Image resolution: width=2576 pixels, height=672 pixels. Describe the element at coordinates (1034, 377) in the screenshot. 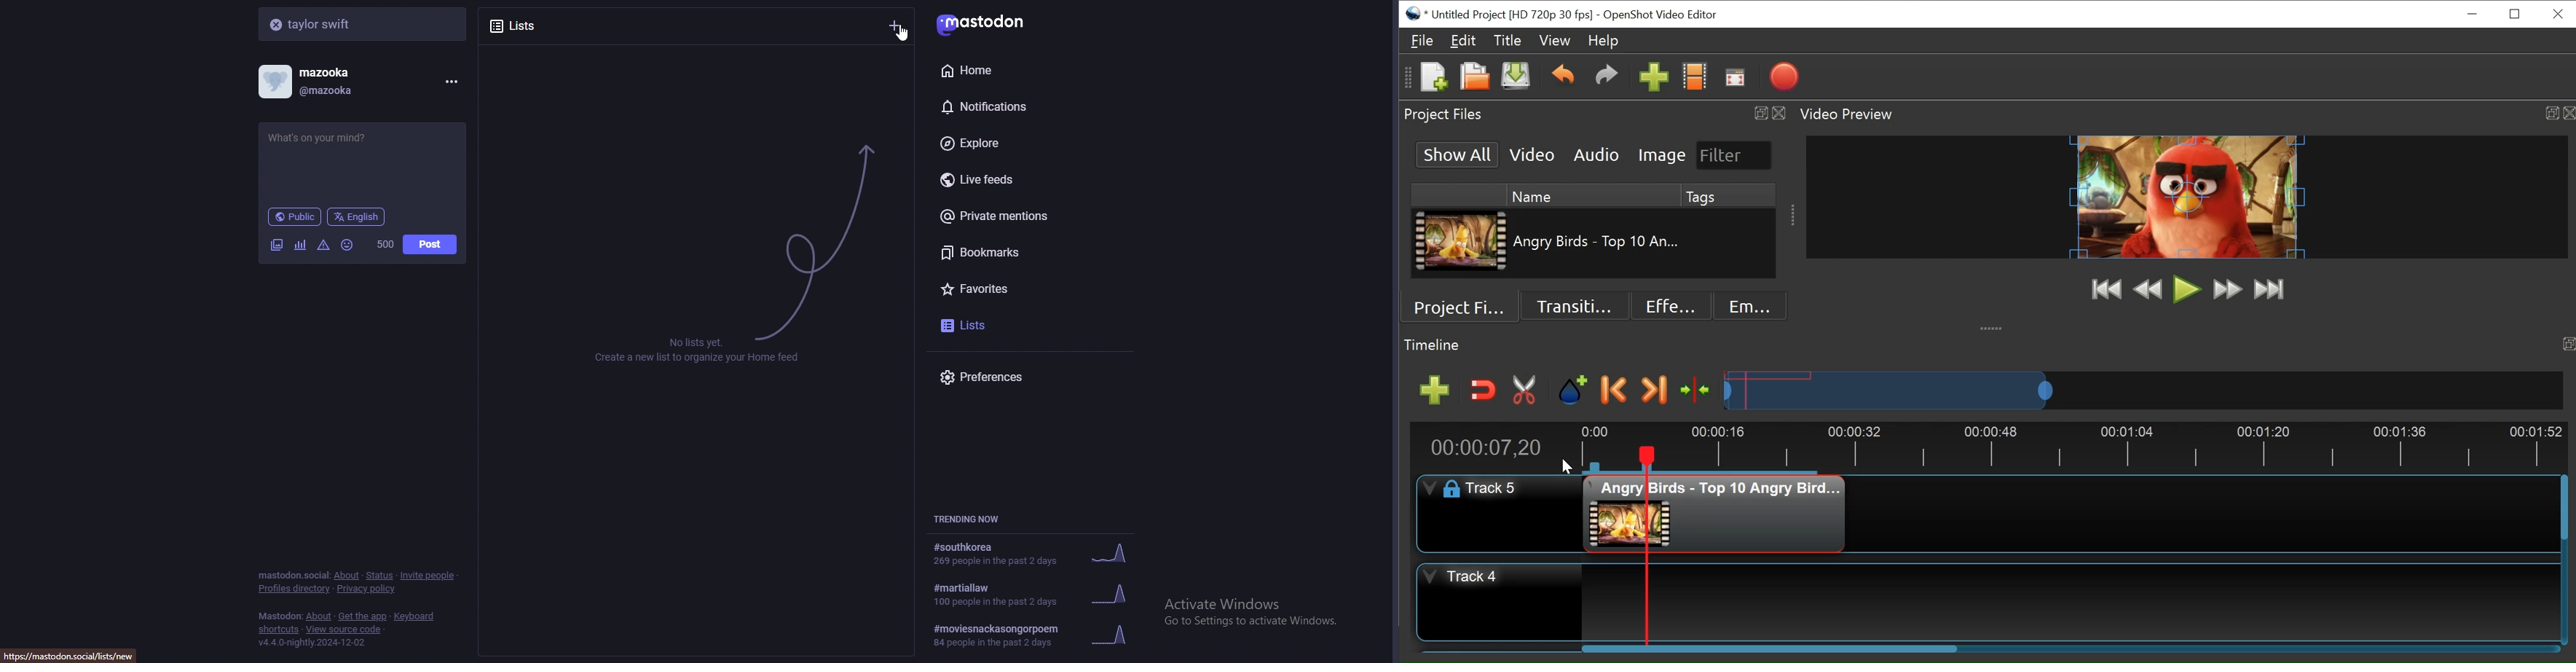

I see `preferences` at that location.